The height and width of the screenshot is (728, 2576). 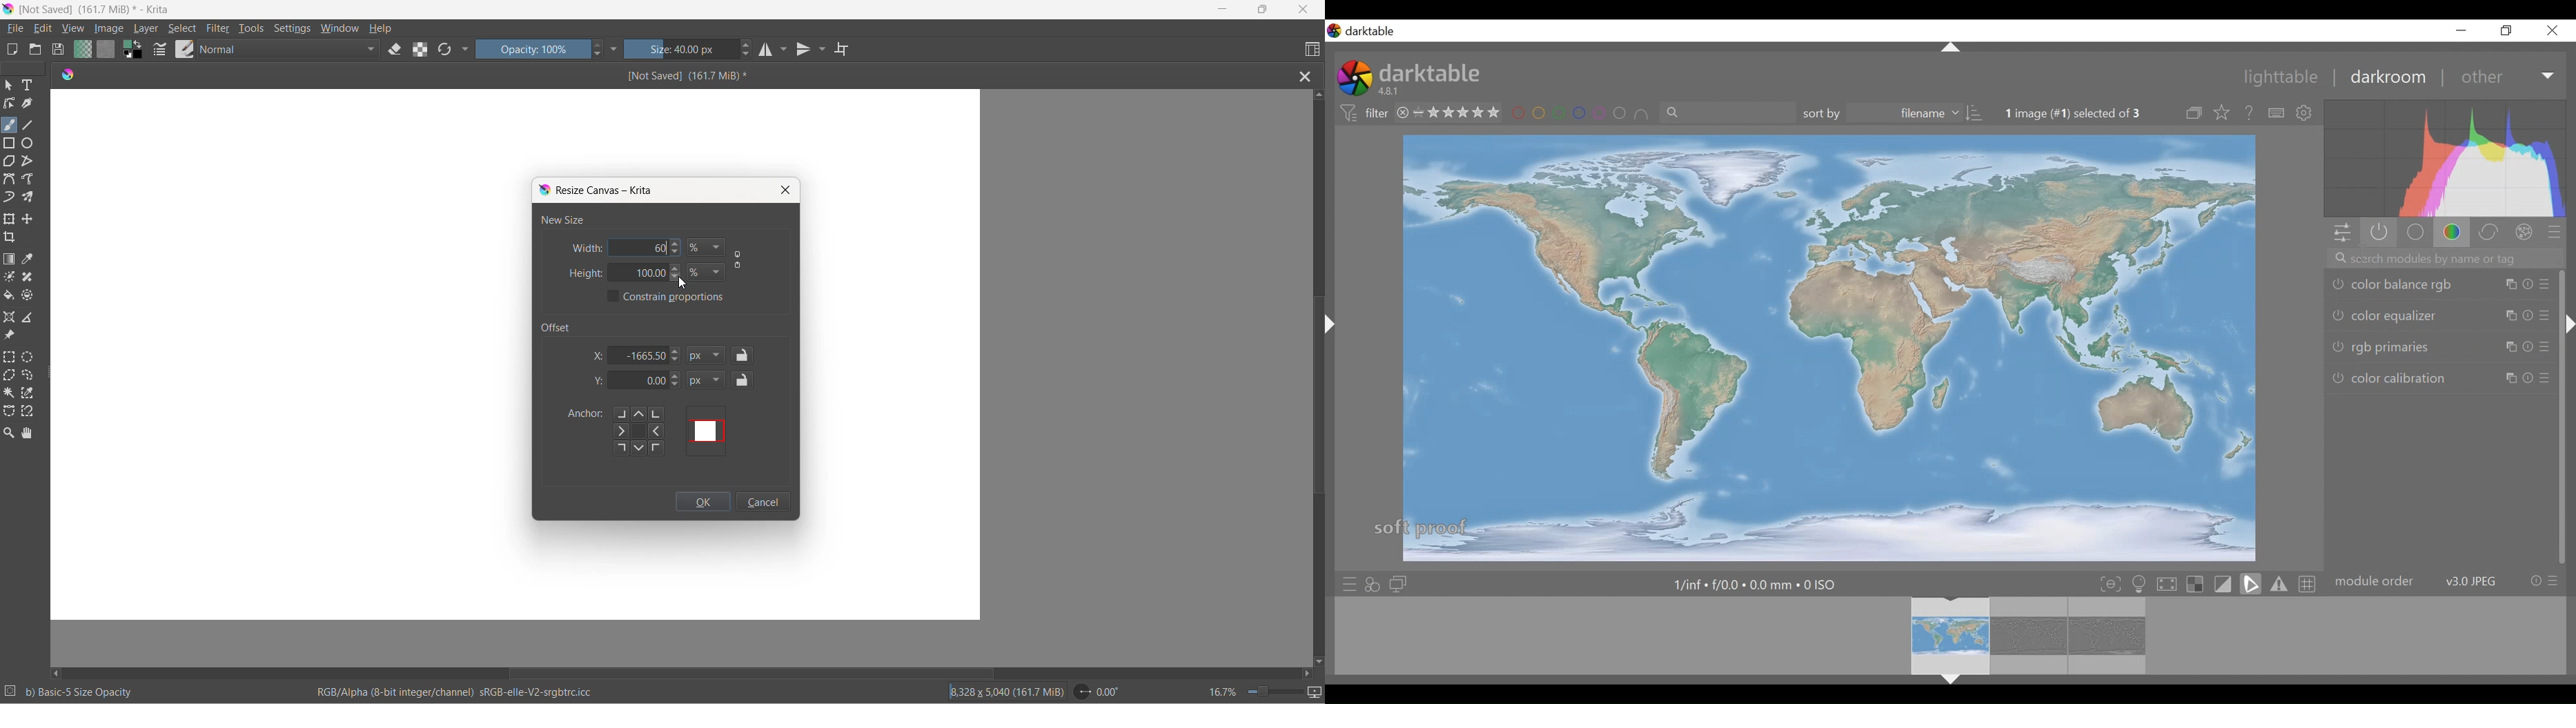 I want to click on offset x-axis value box, so click(x=640, y=355).